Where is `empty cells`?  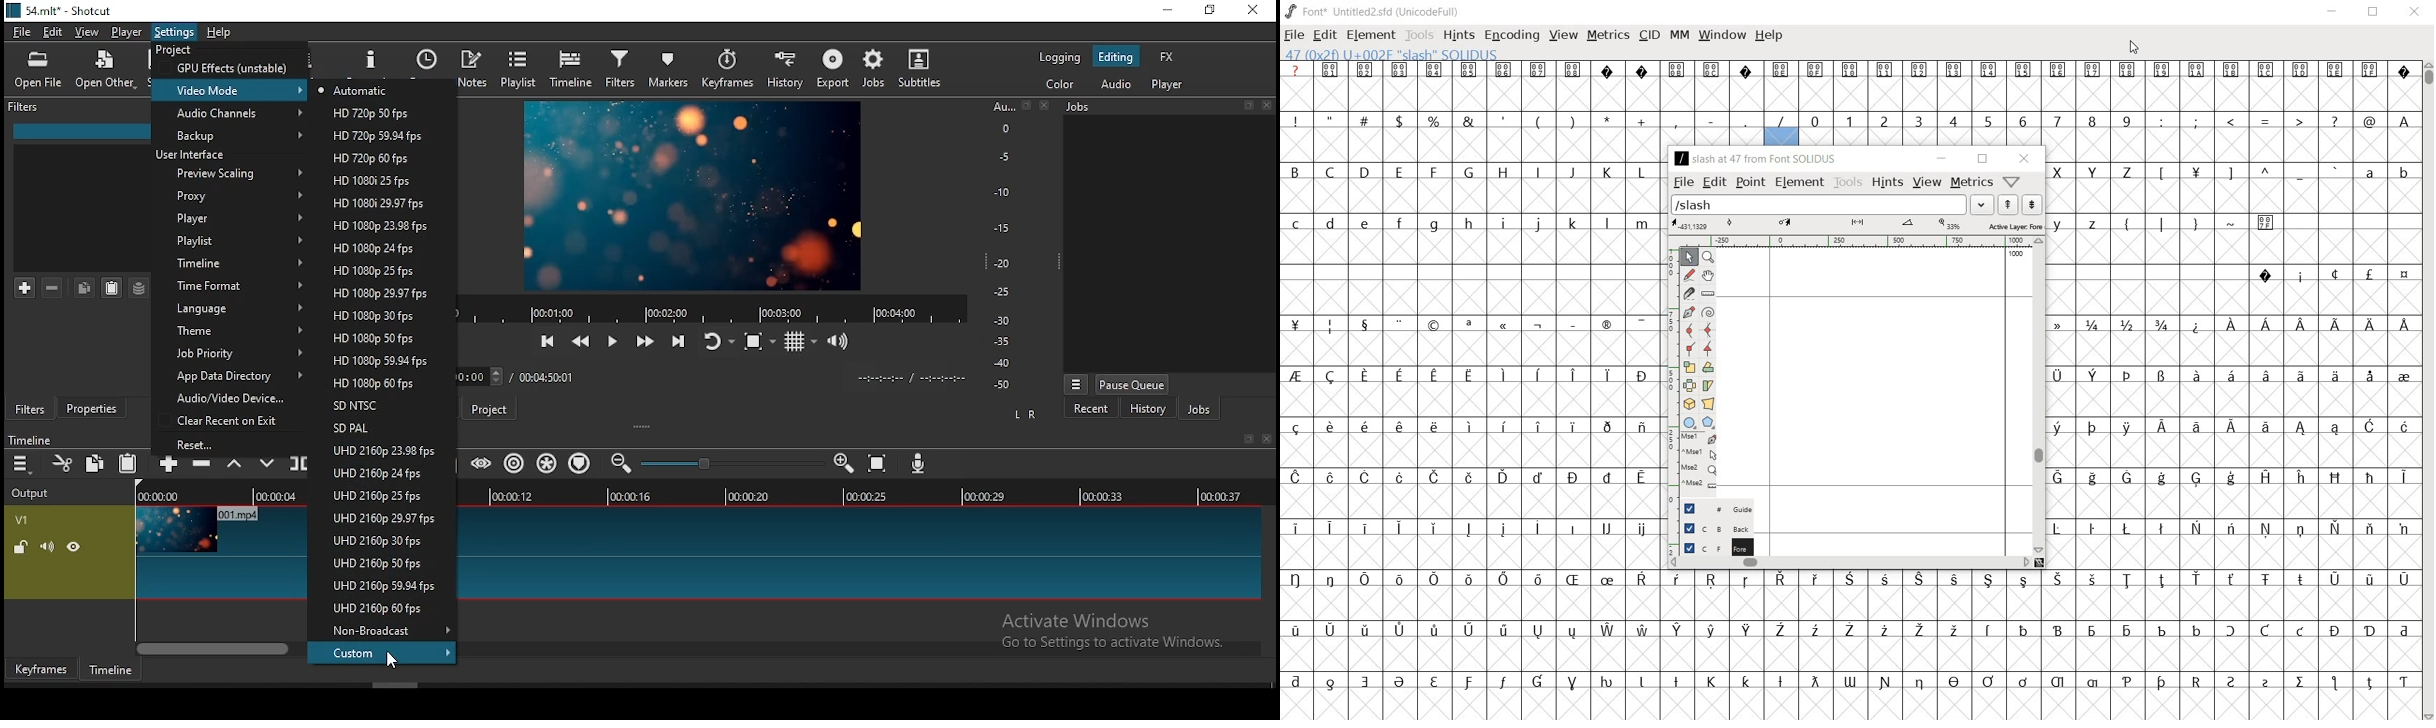
empty cells is located at coordinates (1473, 351).